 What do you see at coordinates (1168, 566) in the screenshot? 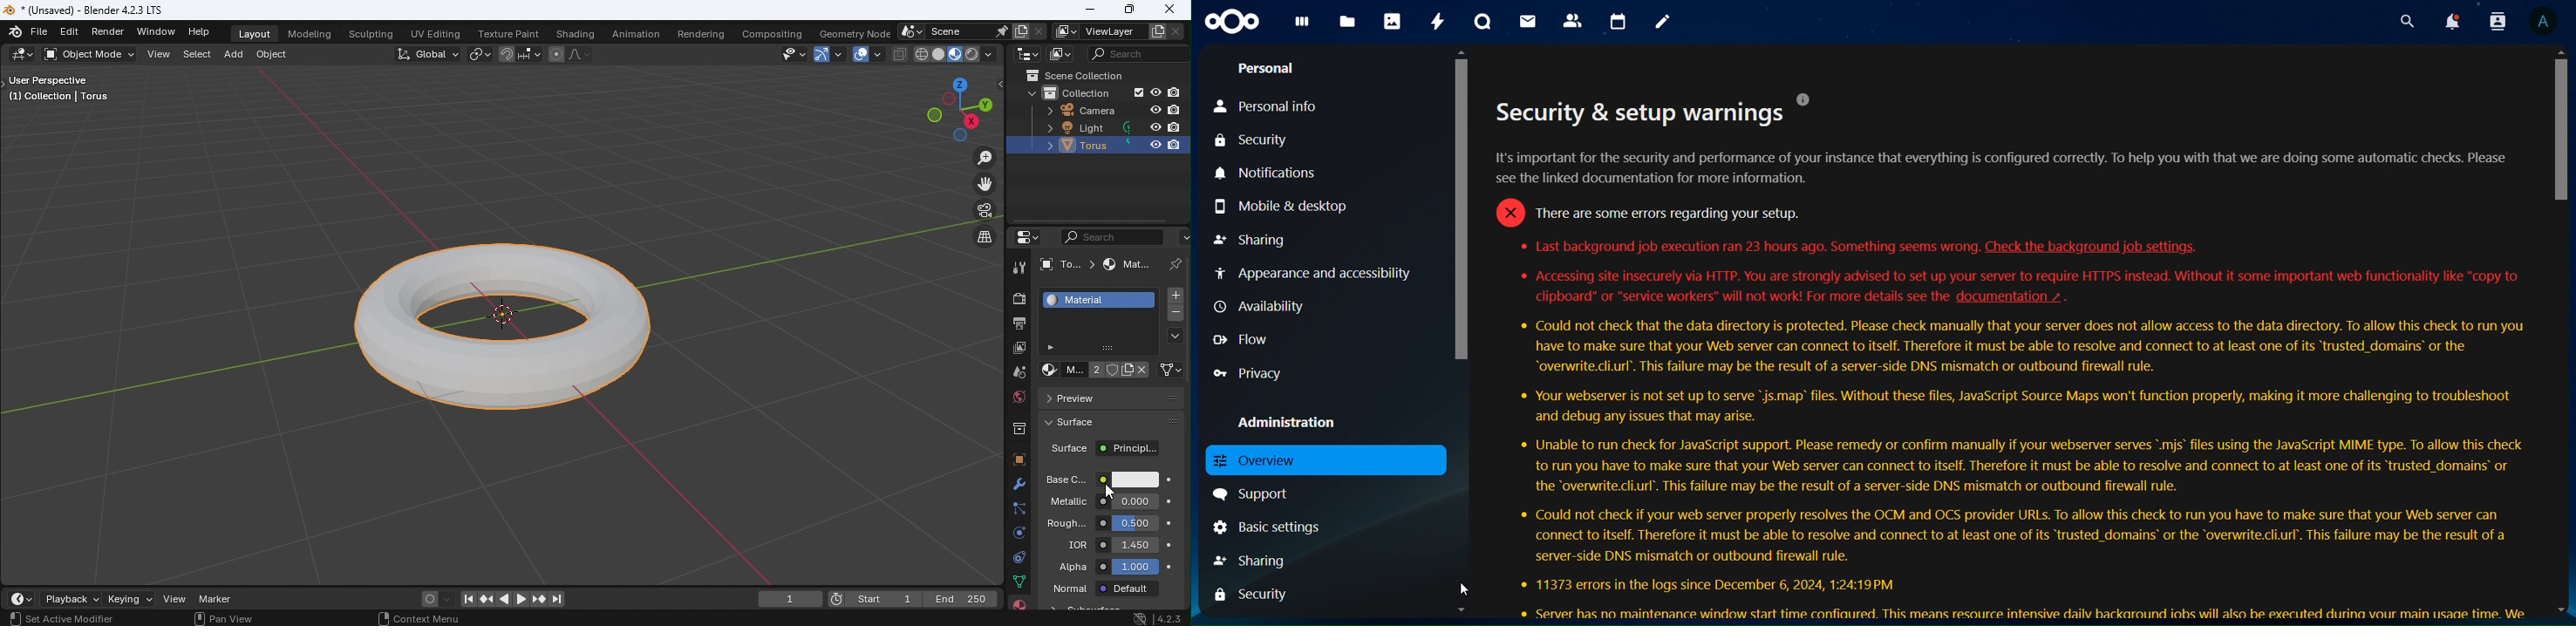
I see `Animate property` at bounding box center [1168, 566].